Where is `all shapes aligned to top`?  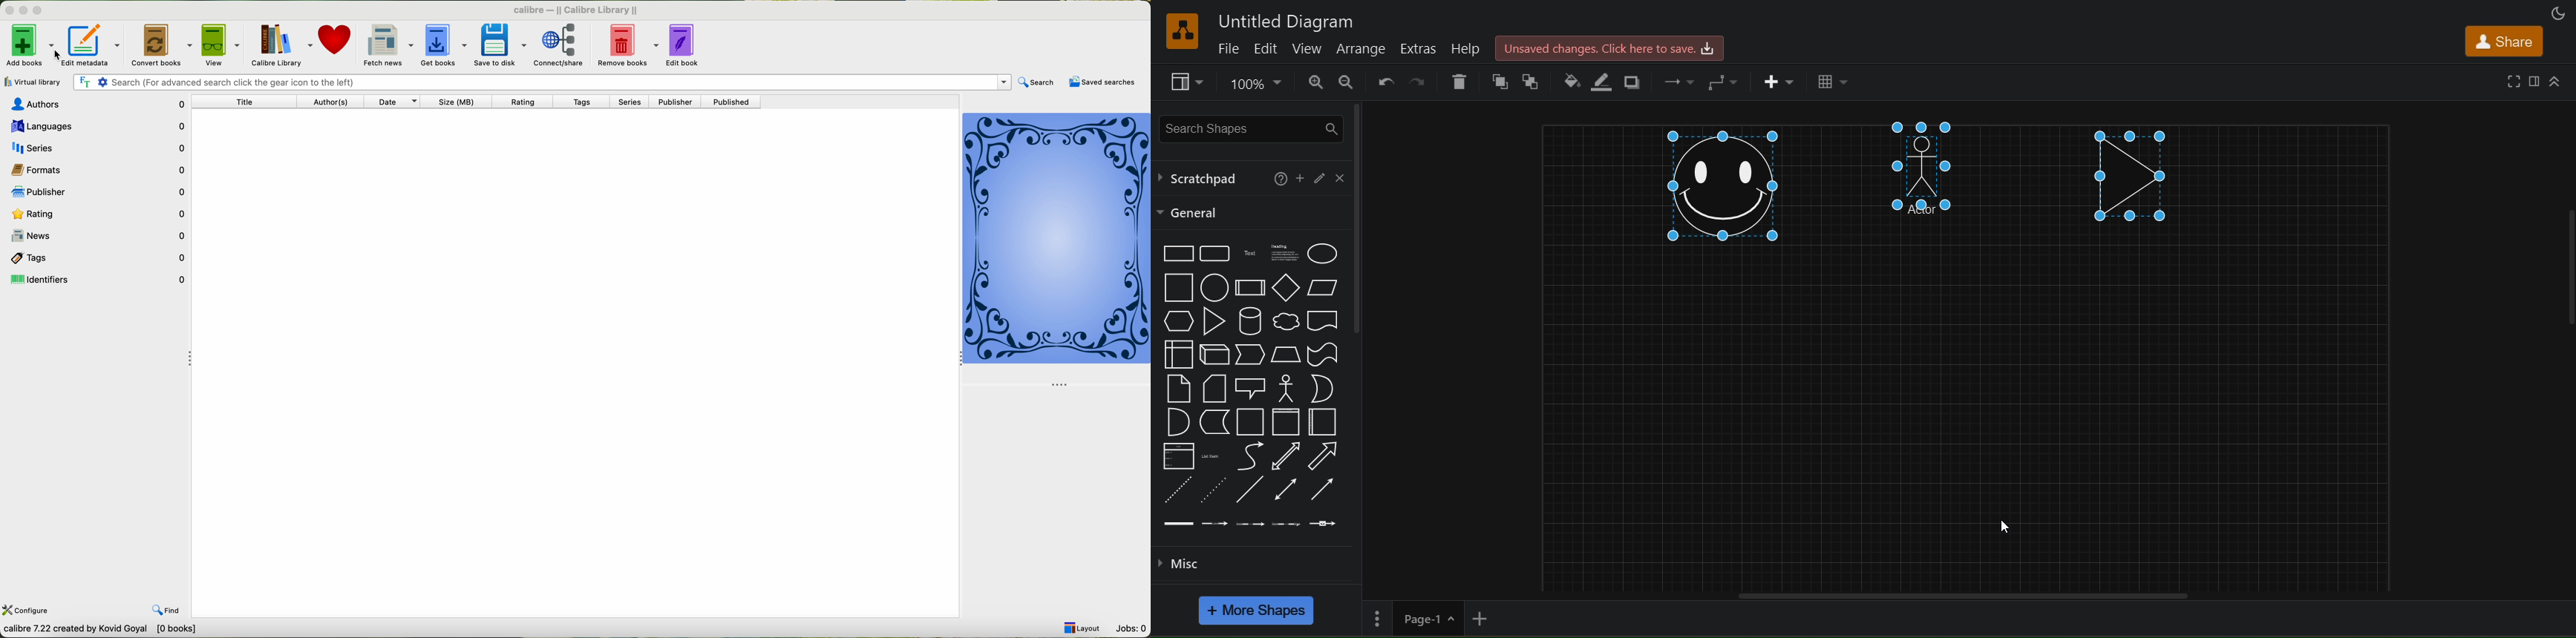 all shapes aligned to top is located at coordinates (1932, 177).